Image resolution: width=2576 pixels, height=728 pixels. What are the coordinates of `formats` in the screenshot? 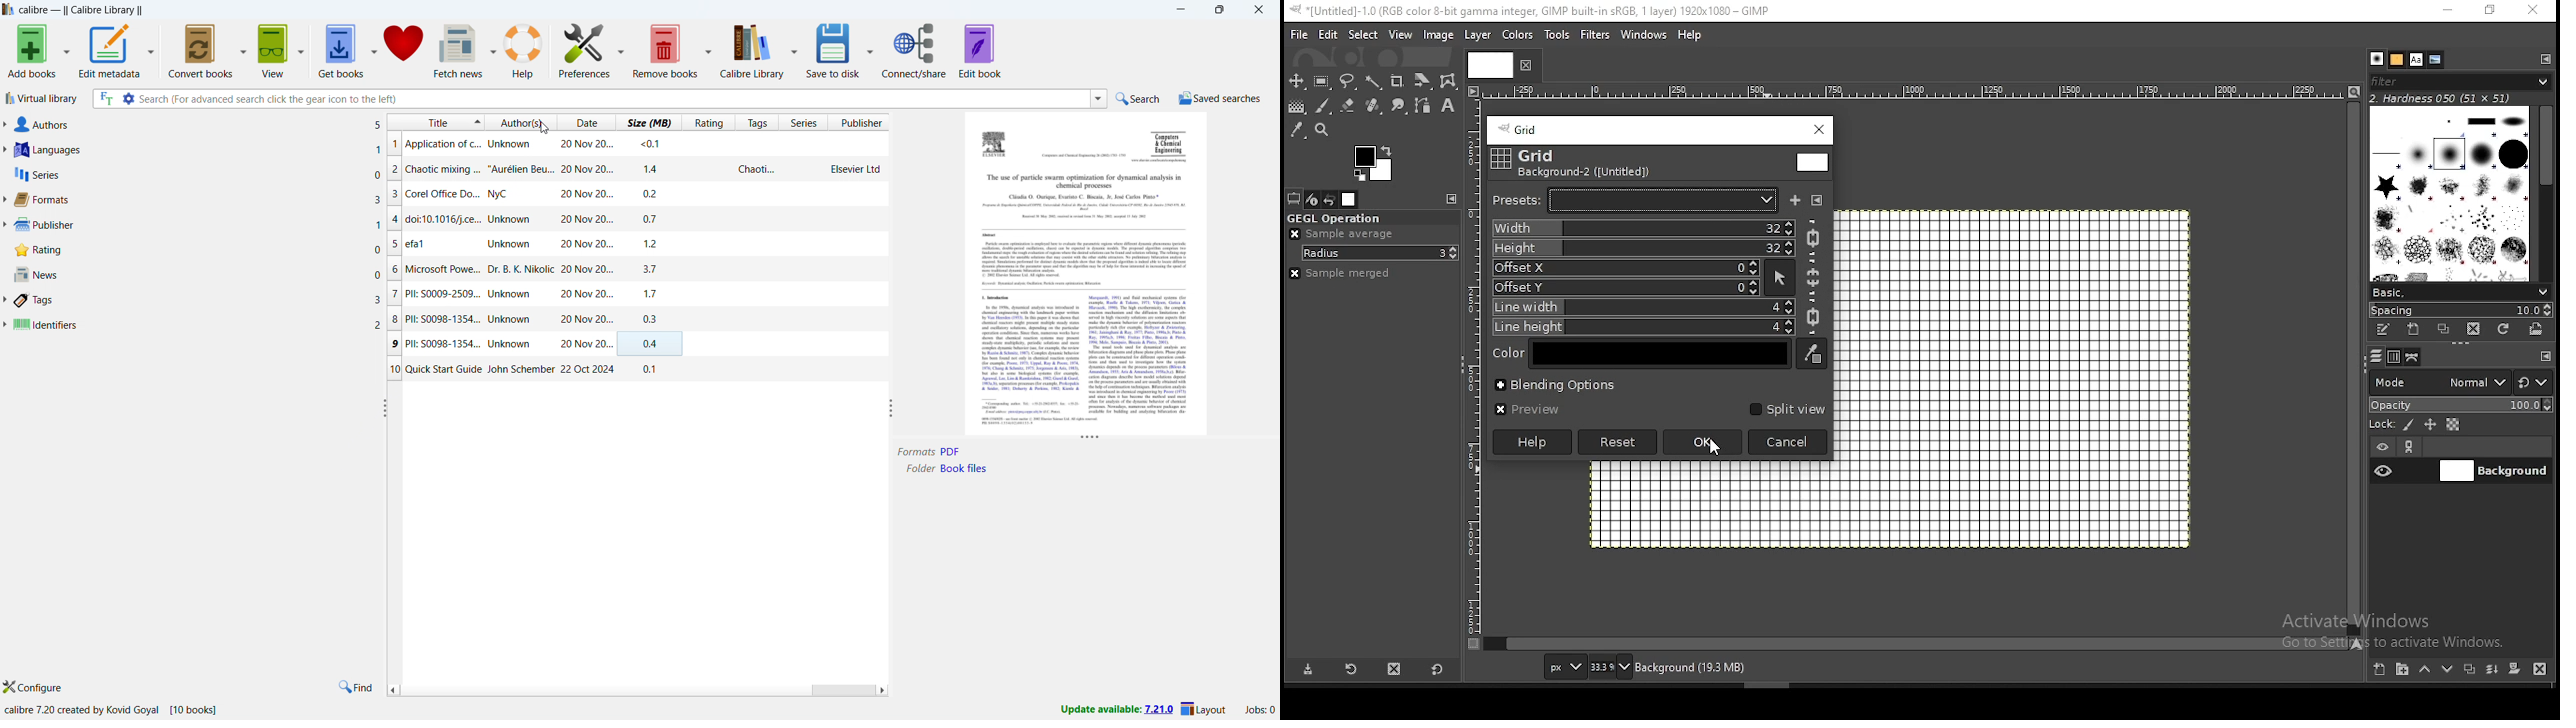 It's located at (197, 201).